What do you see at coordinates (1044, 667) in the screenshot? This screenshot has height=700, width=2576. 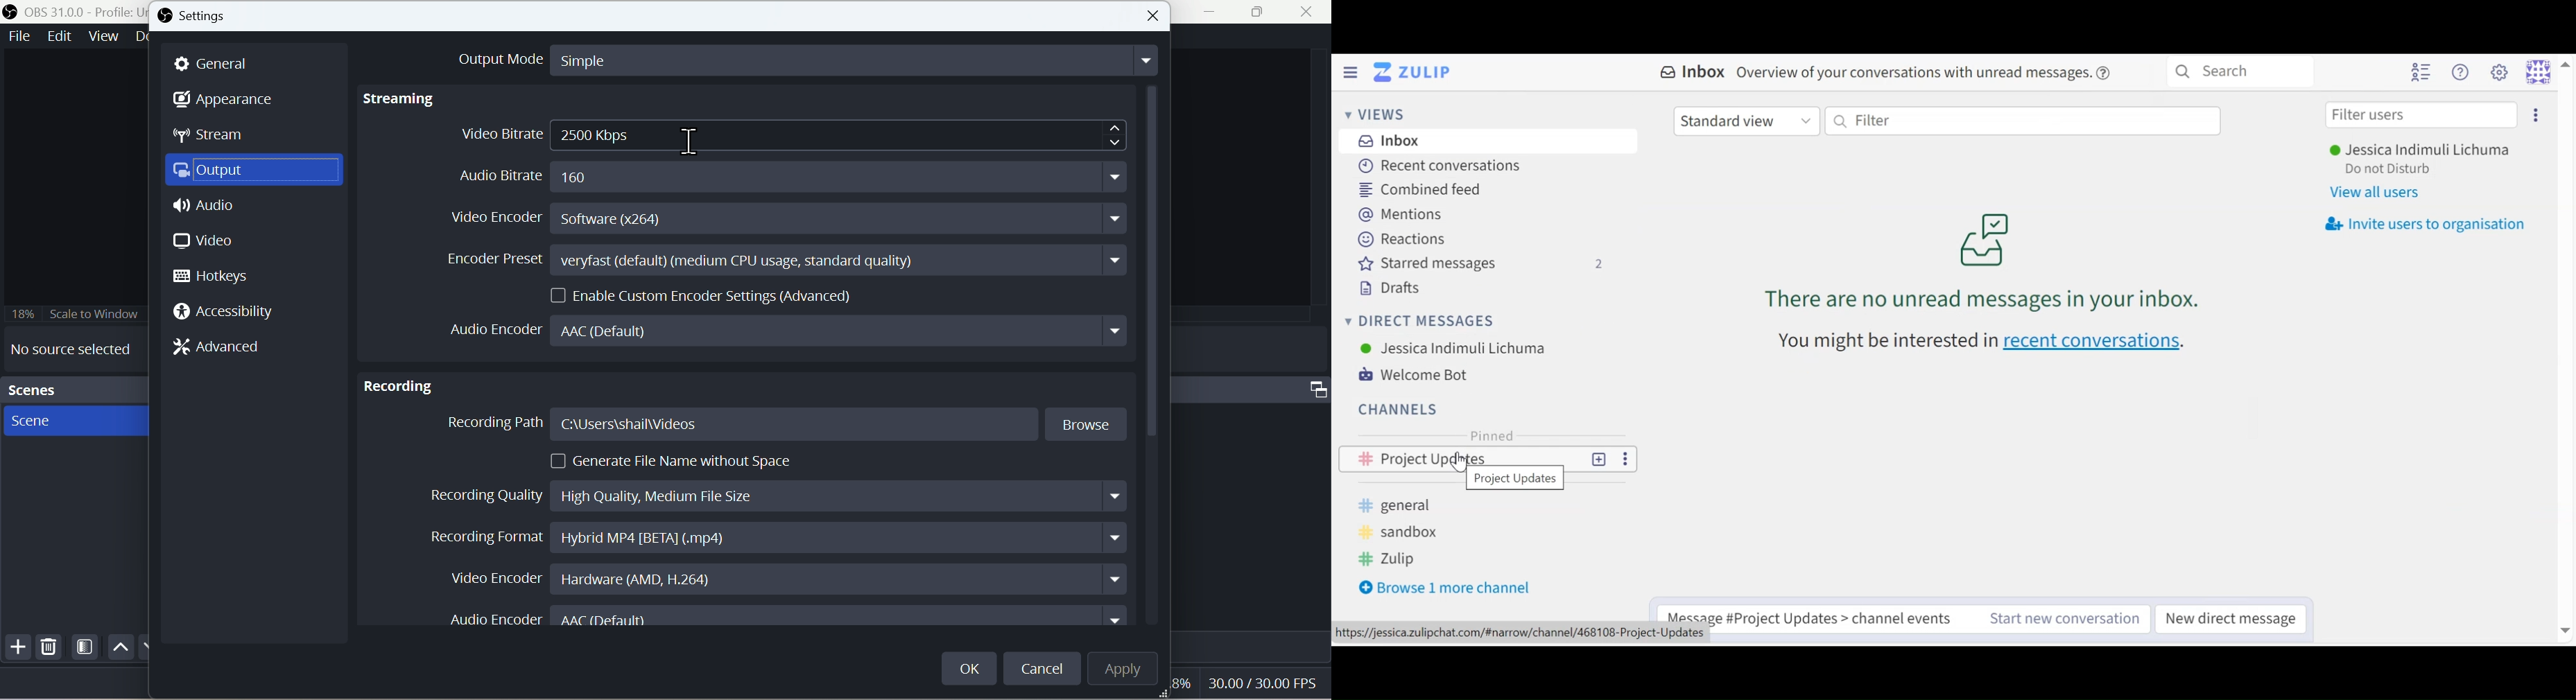 I see `cancel` at bounding box center [1044, 667].